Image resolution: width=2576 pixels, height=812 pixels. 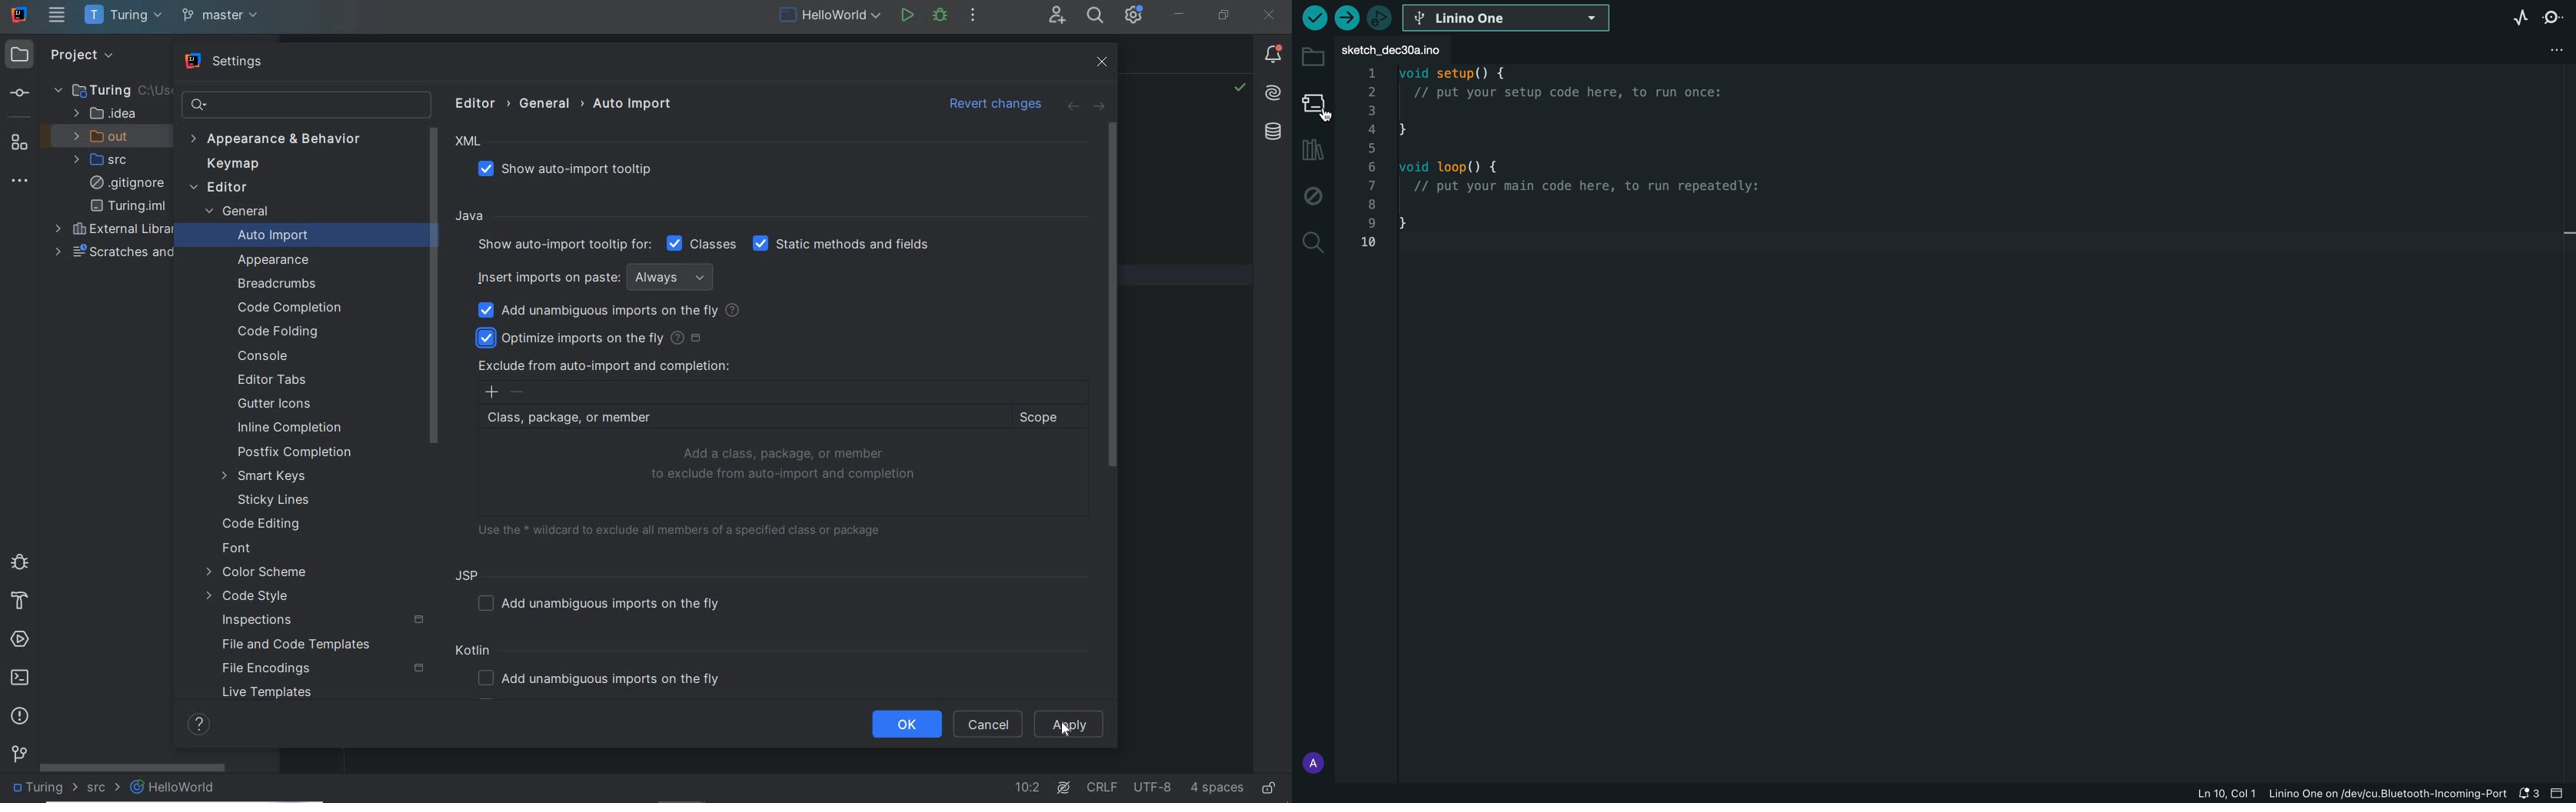 I want to click on MINIMIZE, so click(x=1180, y=14).